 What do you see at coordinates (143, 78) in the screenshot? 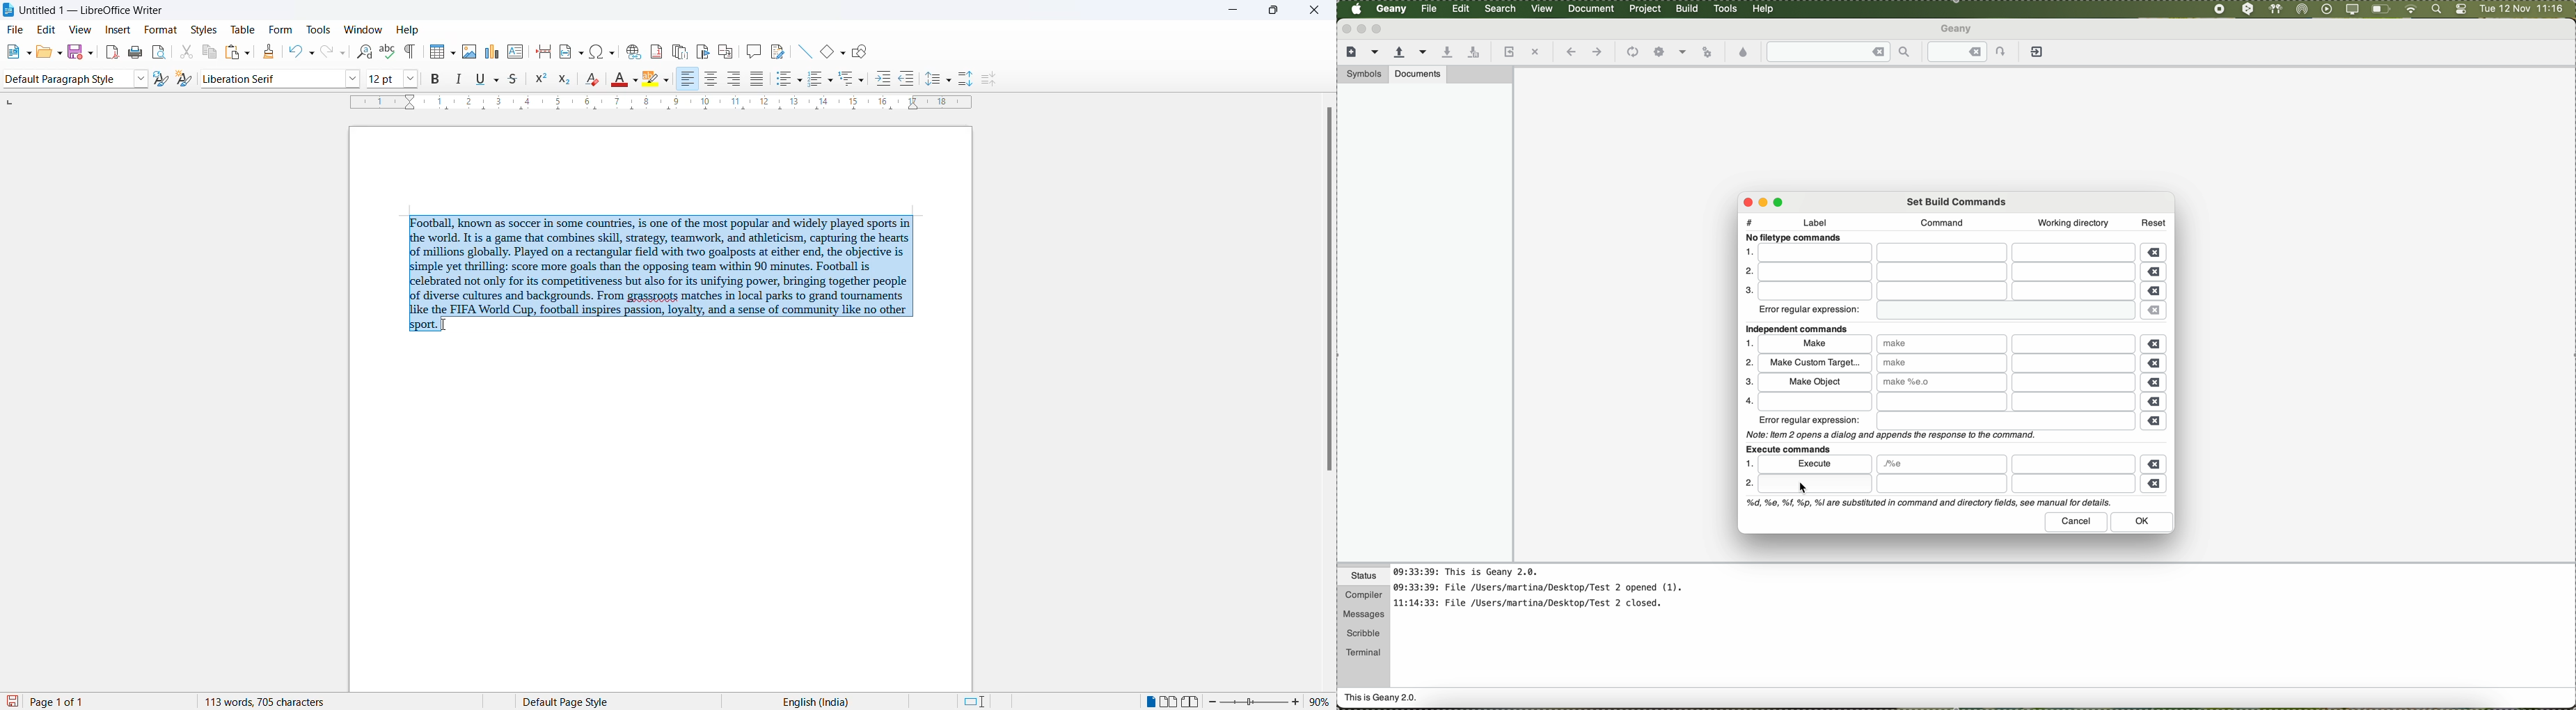
I see `style options` at bounding box center [143, 78].